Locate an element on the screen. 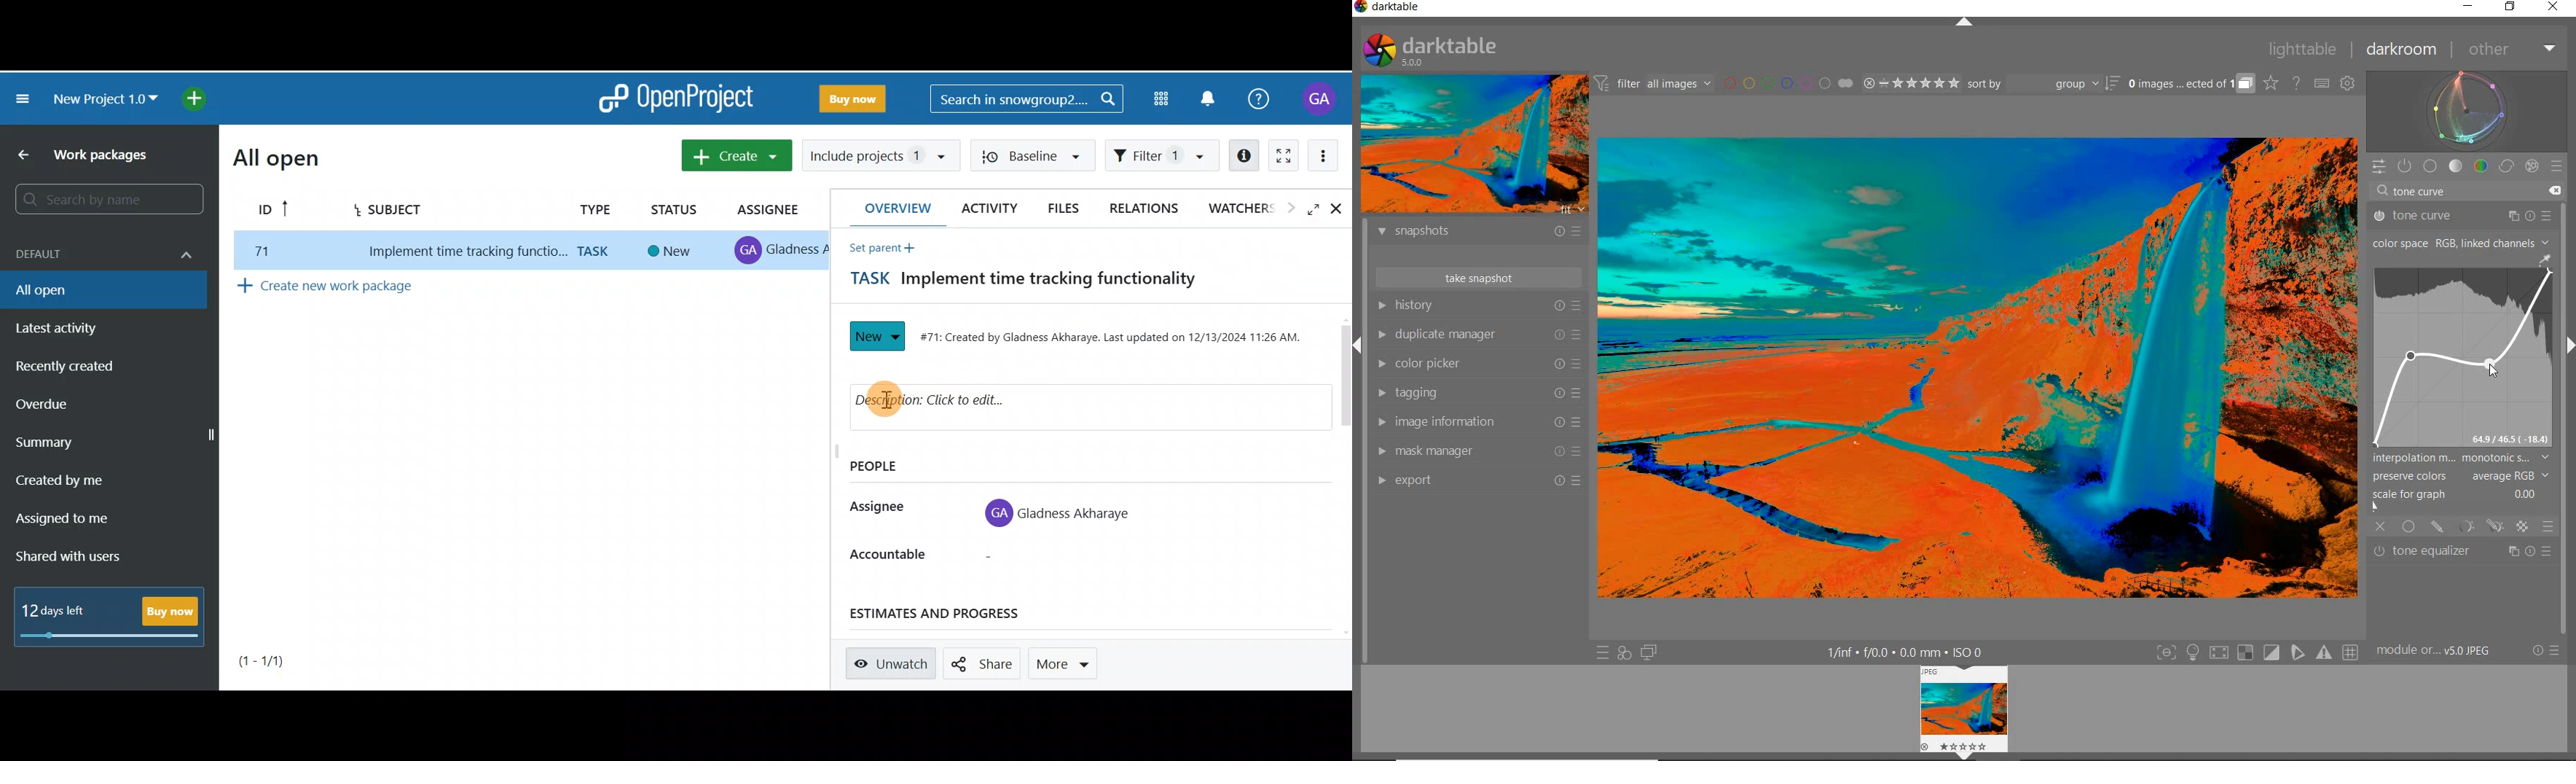 The height and width of the screenshot is (784, 2576). Page number is located at coordinates (283, 660).